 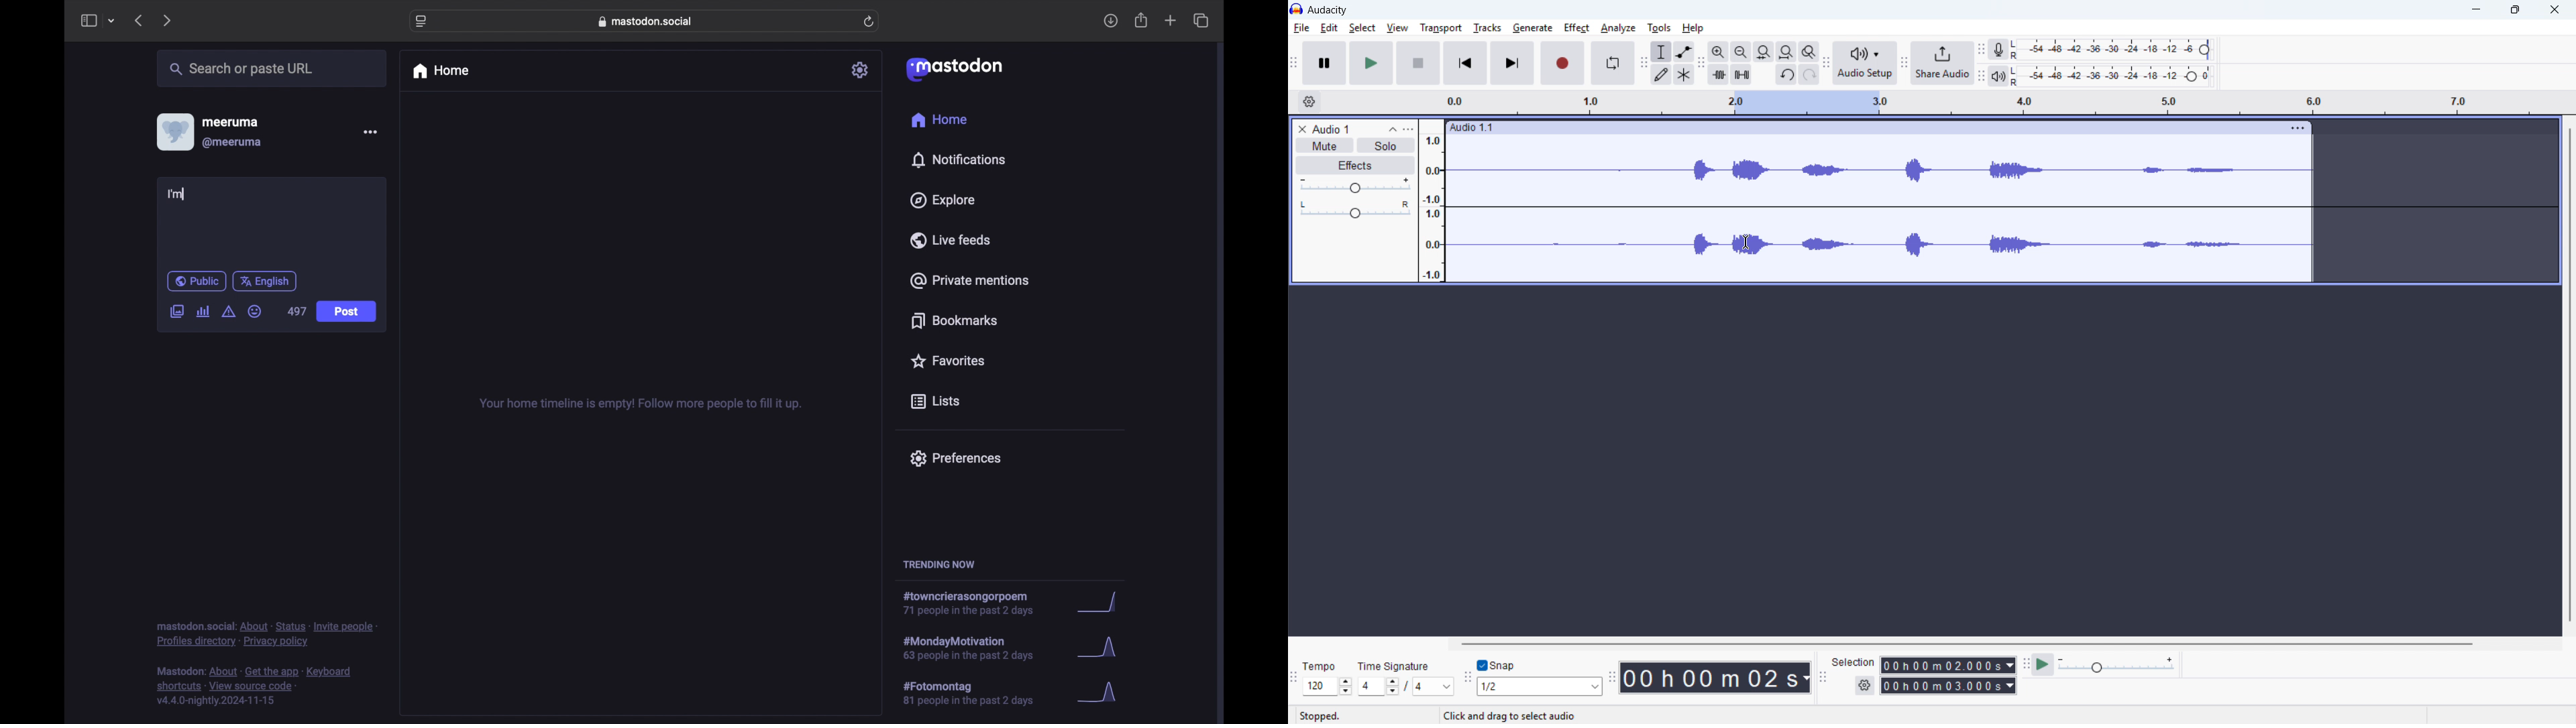 I want to click on Gain, so click(x=1355, y=185).